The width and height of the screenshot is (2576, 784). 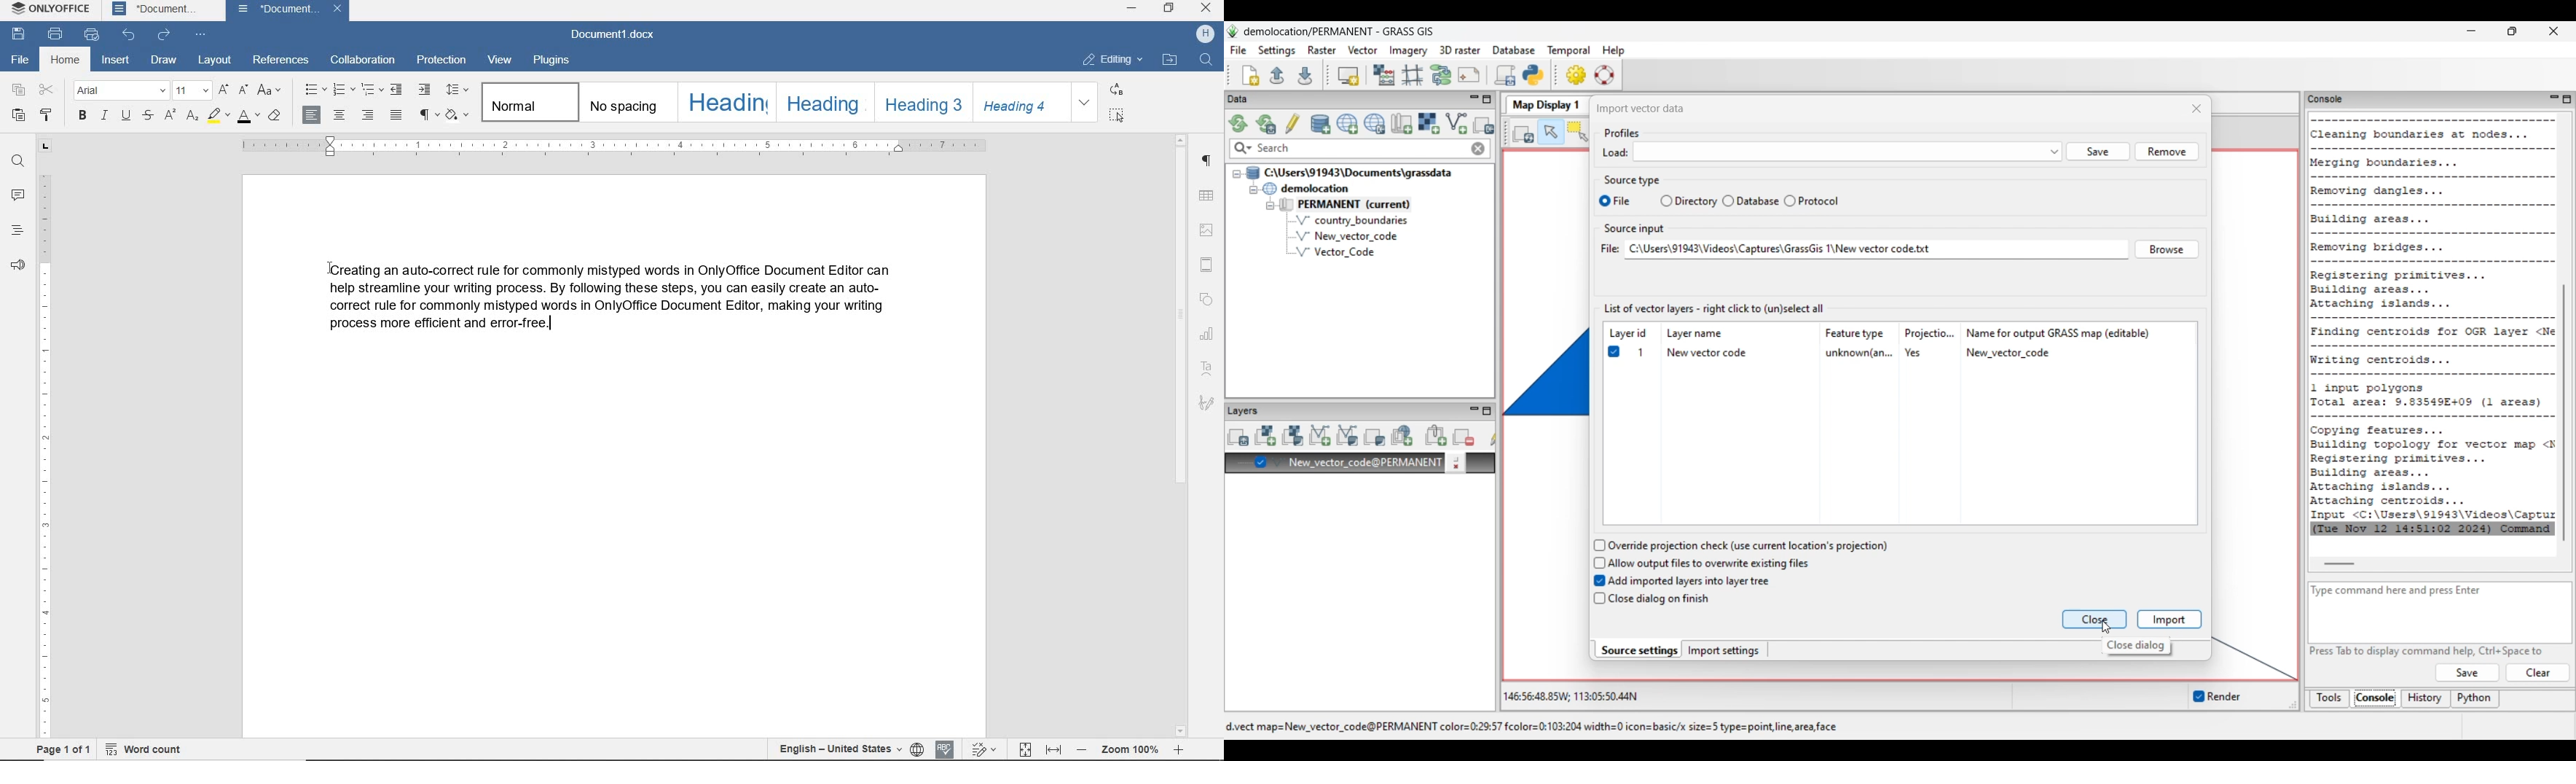 I want to click on document name, so click(x=287, y=11).